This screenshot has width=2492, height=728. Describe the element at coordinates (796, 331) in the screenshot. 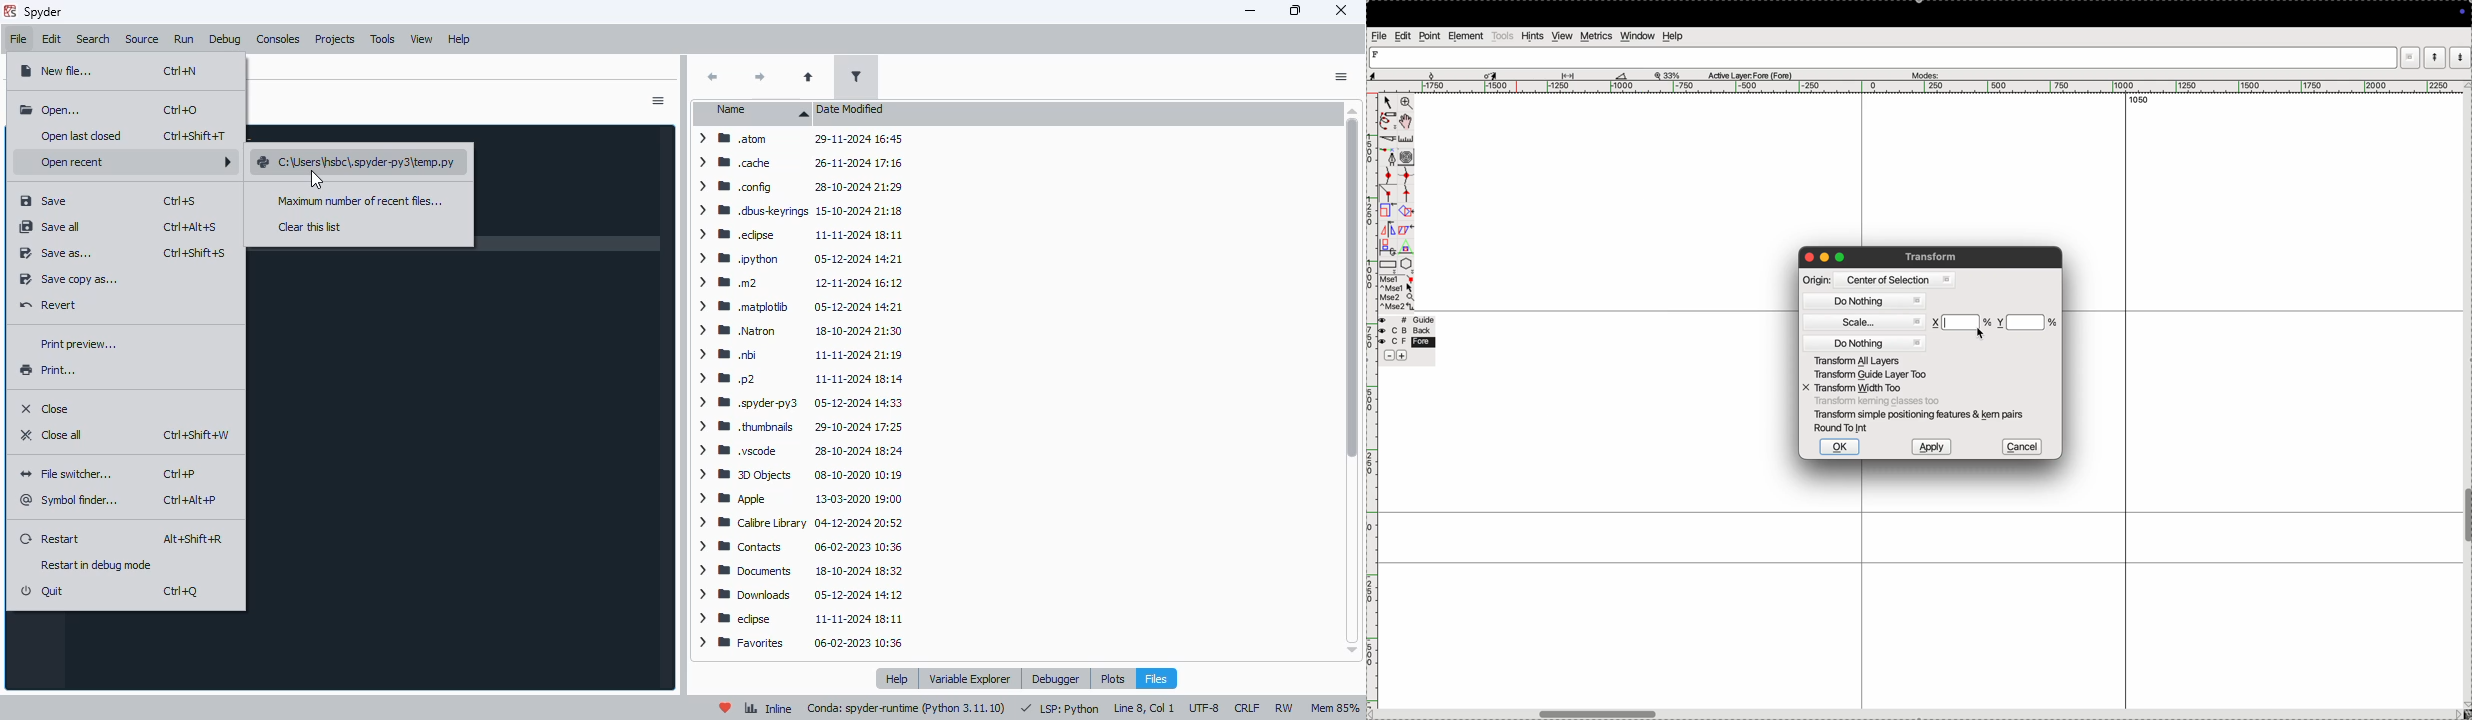

I see `> WW Natron 18-10-2024 21:30` at that location.